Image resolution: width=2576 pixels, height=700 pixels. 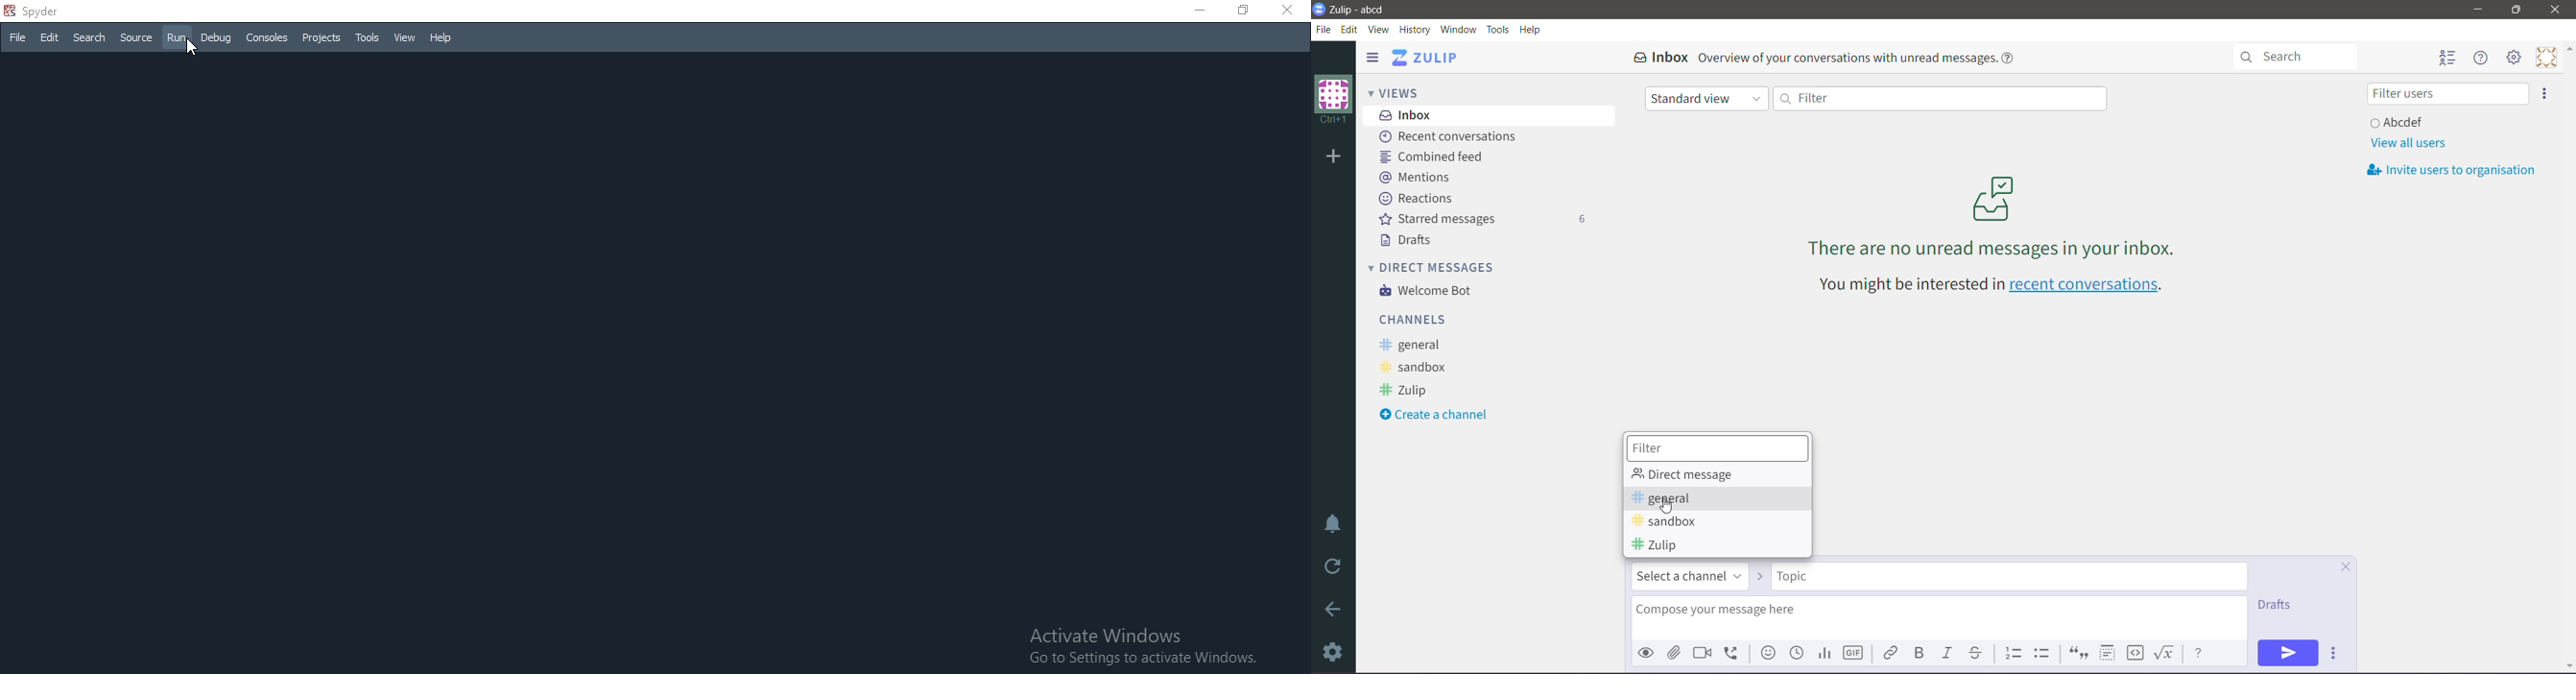 I want to click on Combined feed, so click(x=1436, y=156).